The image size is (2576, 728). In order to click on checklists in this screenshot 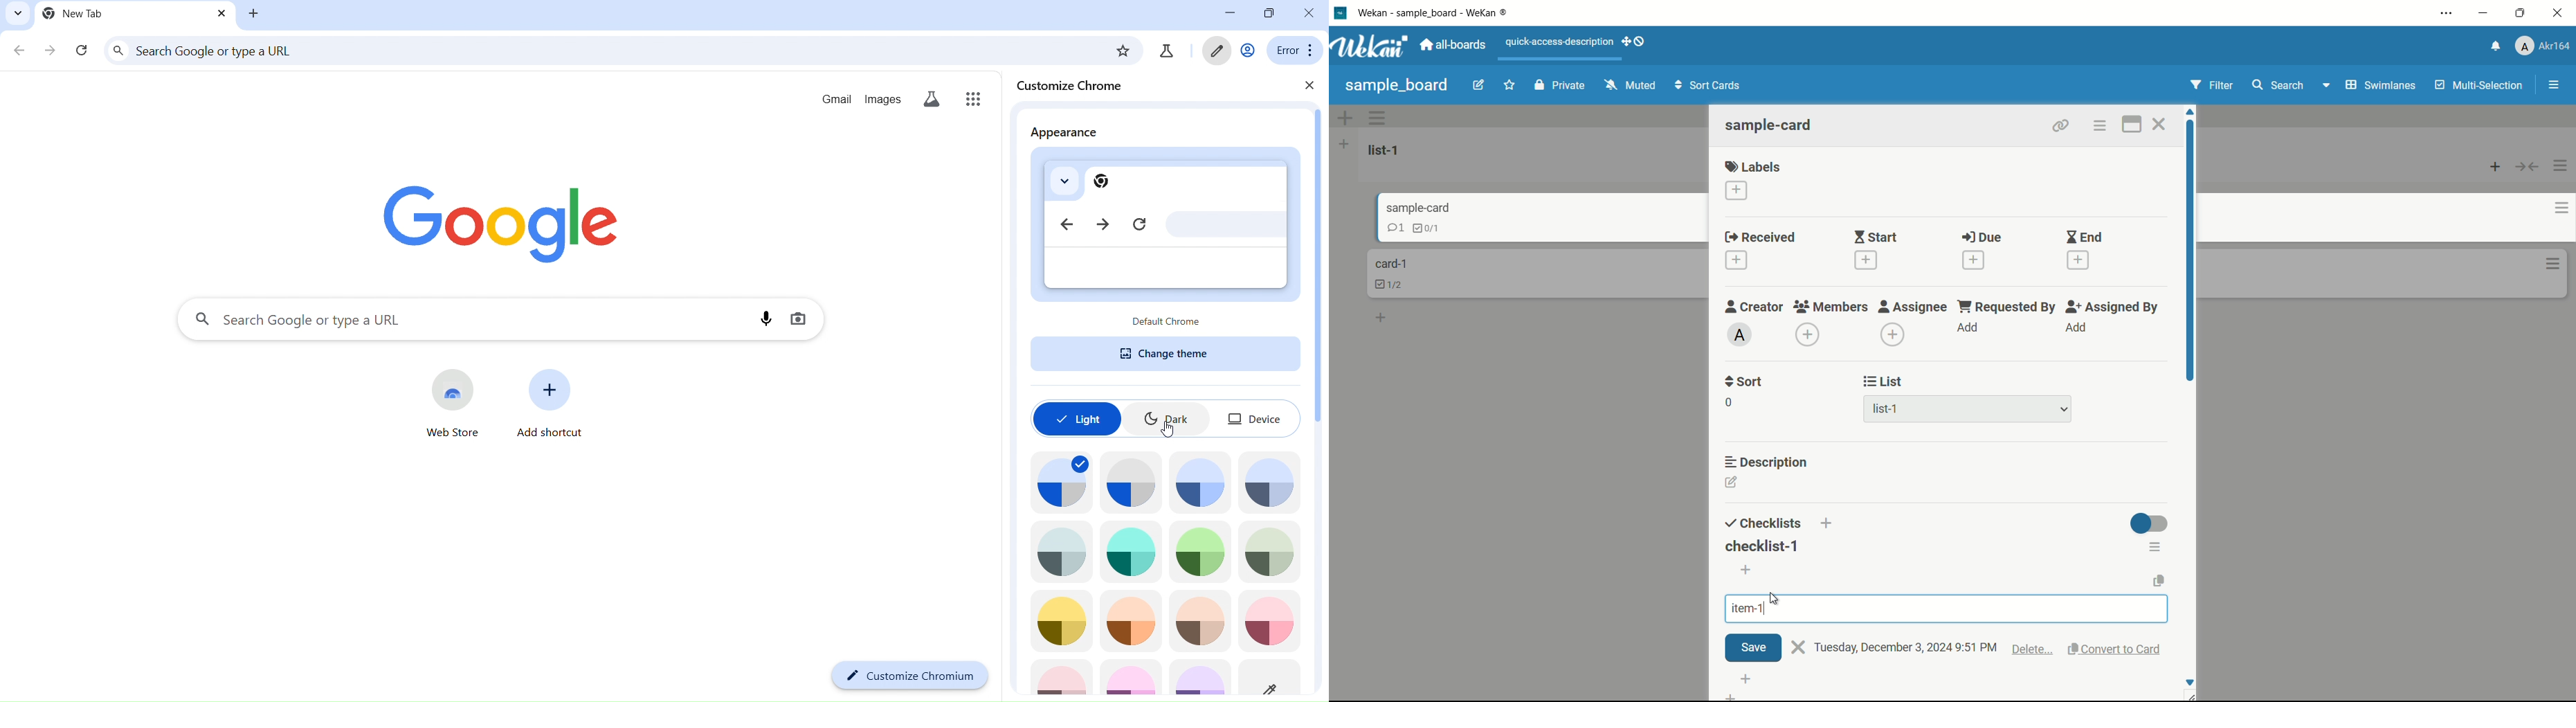, I will do `click(1764, 524)`.